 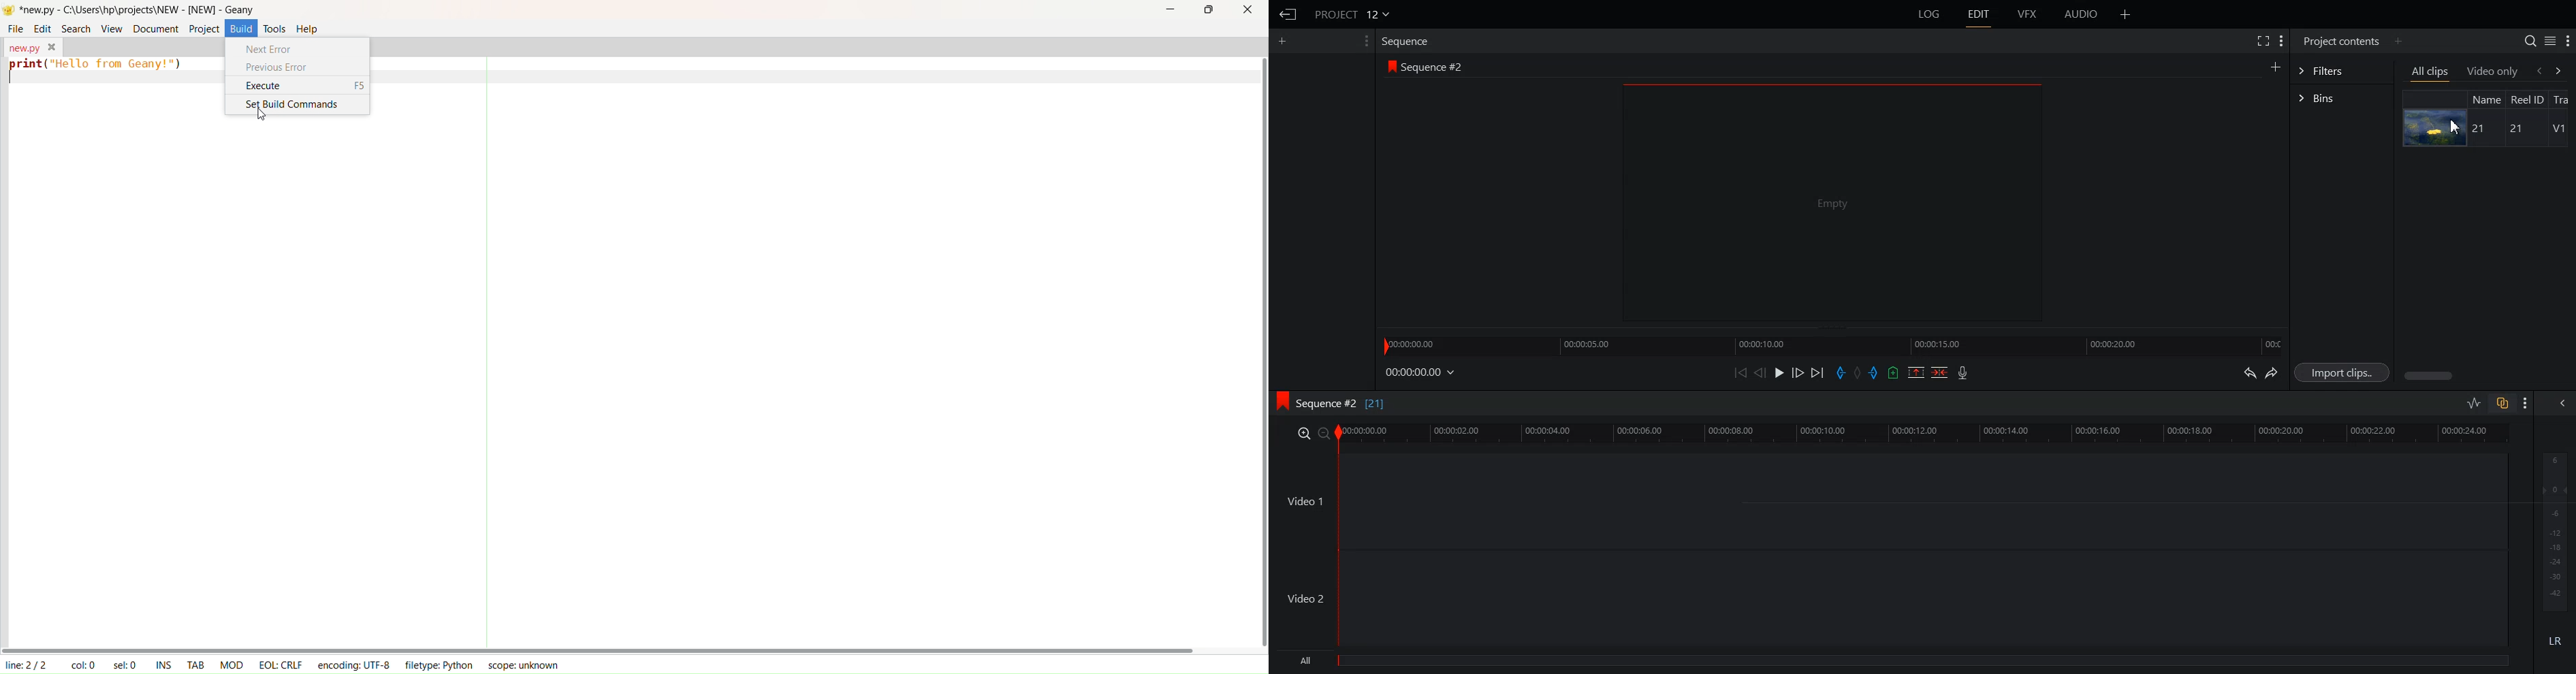 I want to click on Undo, so click(x=2248, y=372).